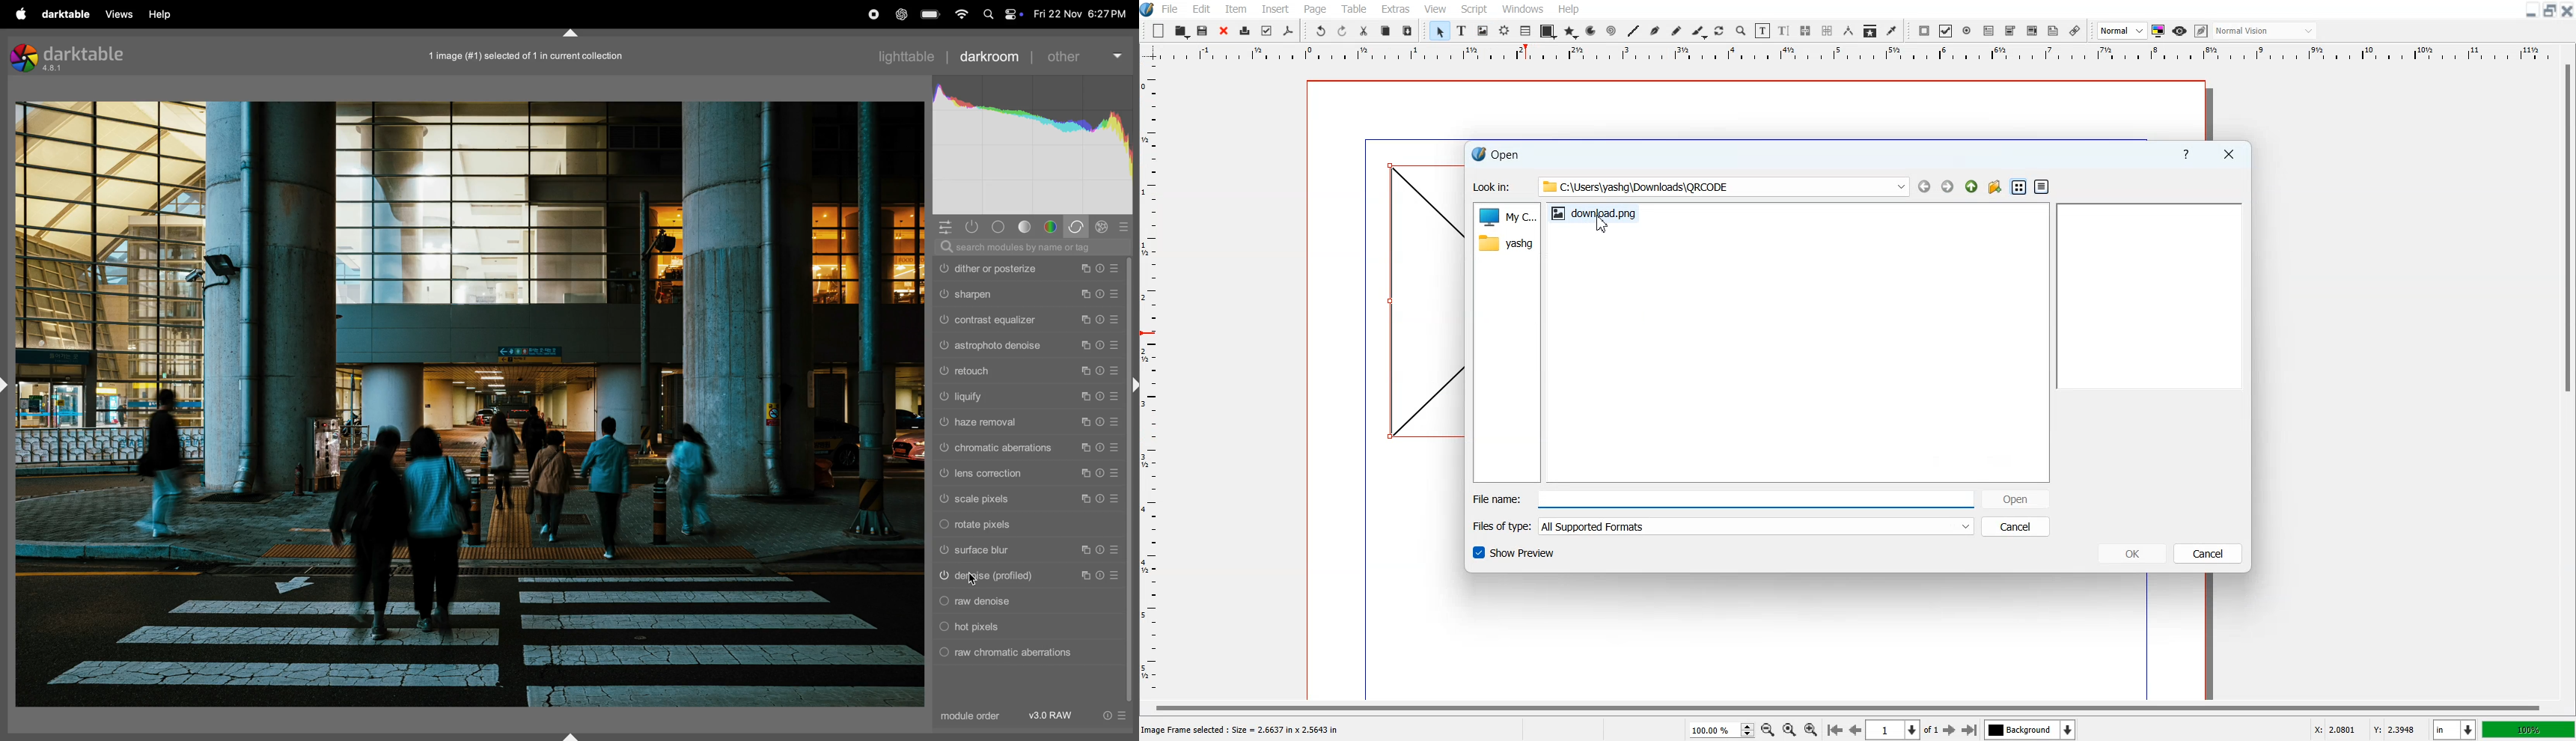 Image resolution: width=2576 pixels, height=756 pixels. I want to click on Cut, so click(1364, 30).